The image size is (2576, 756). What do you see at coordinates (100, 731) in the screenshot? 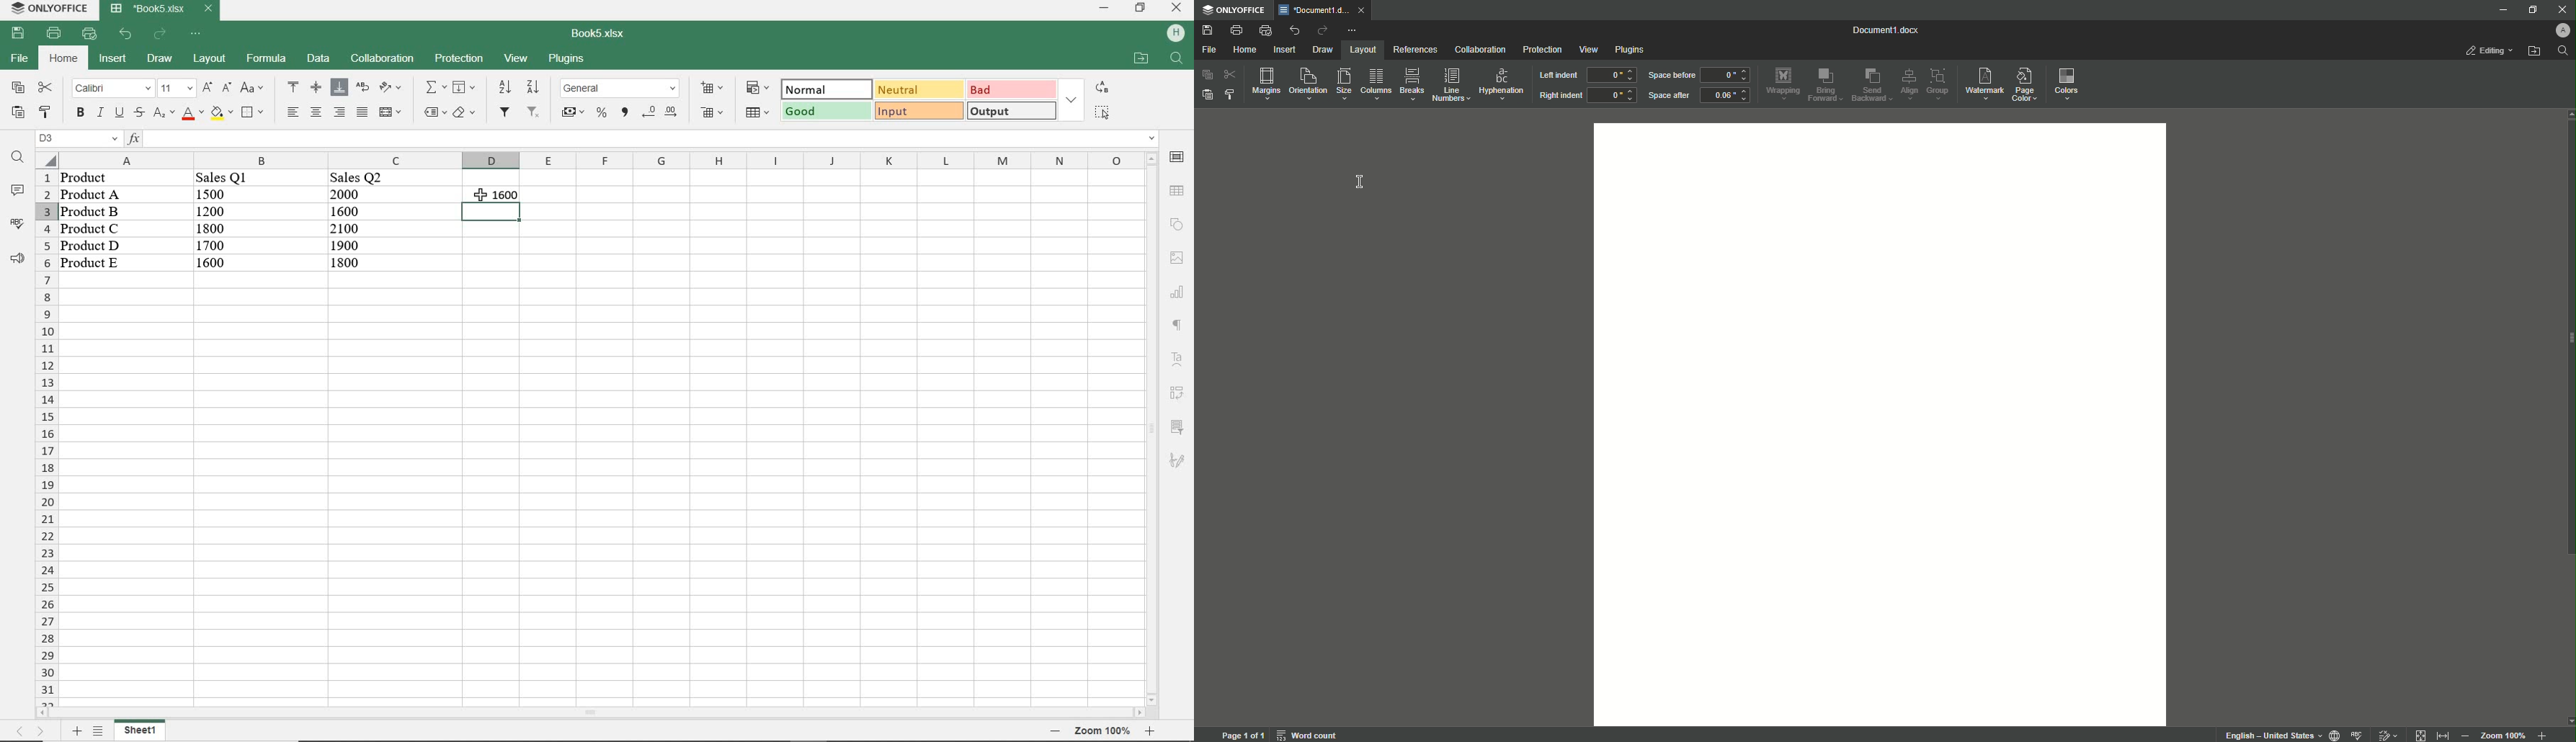
I see `list sheets` at bounding box center [100, 731].